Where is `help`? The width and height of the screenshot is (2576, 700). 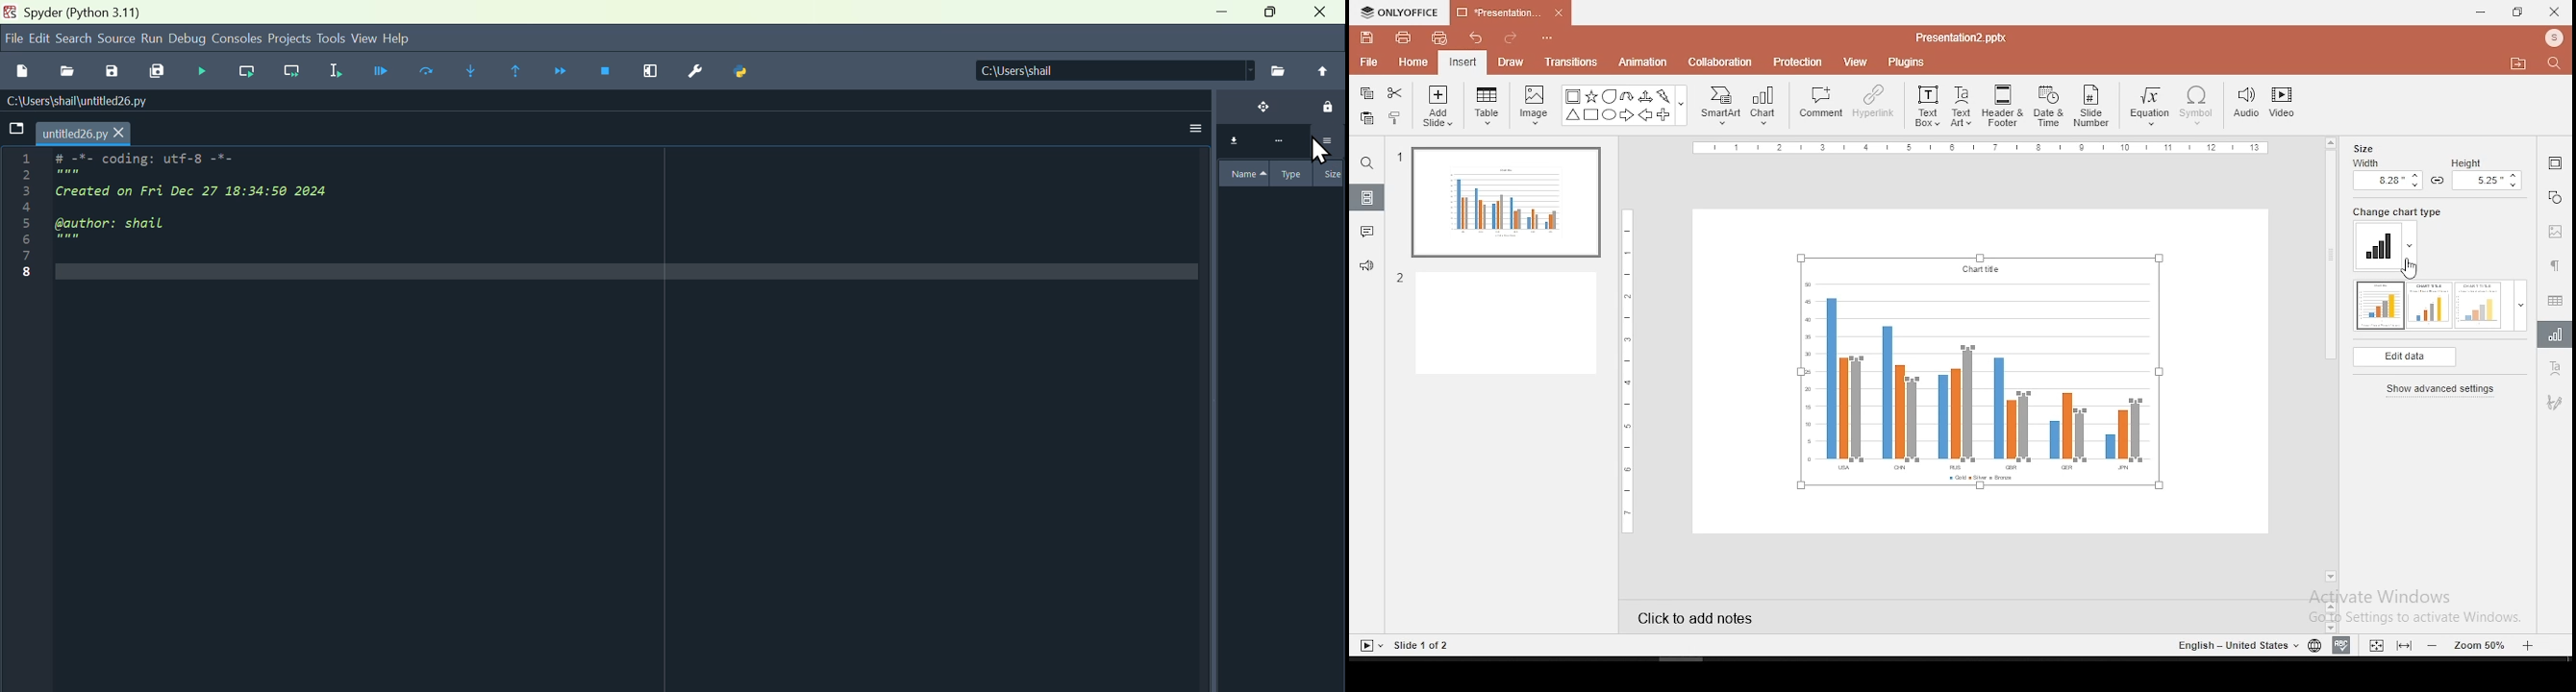
help is located at coordinates (415, 36).